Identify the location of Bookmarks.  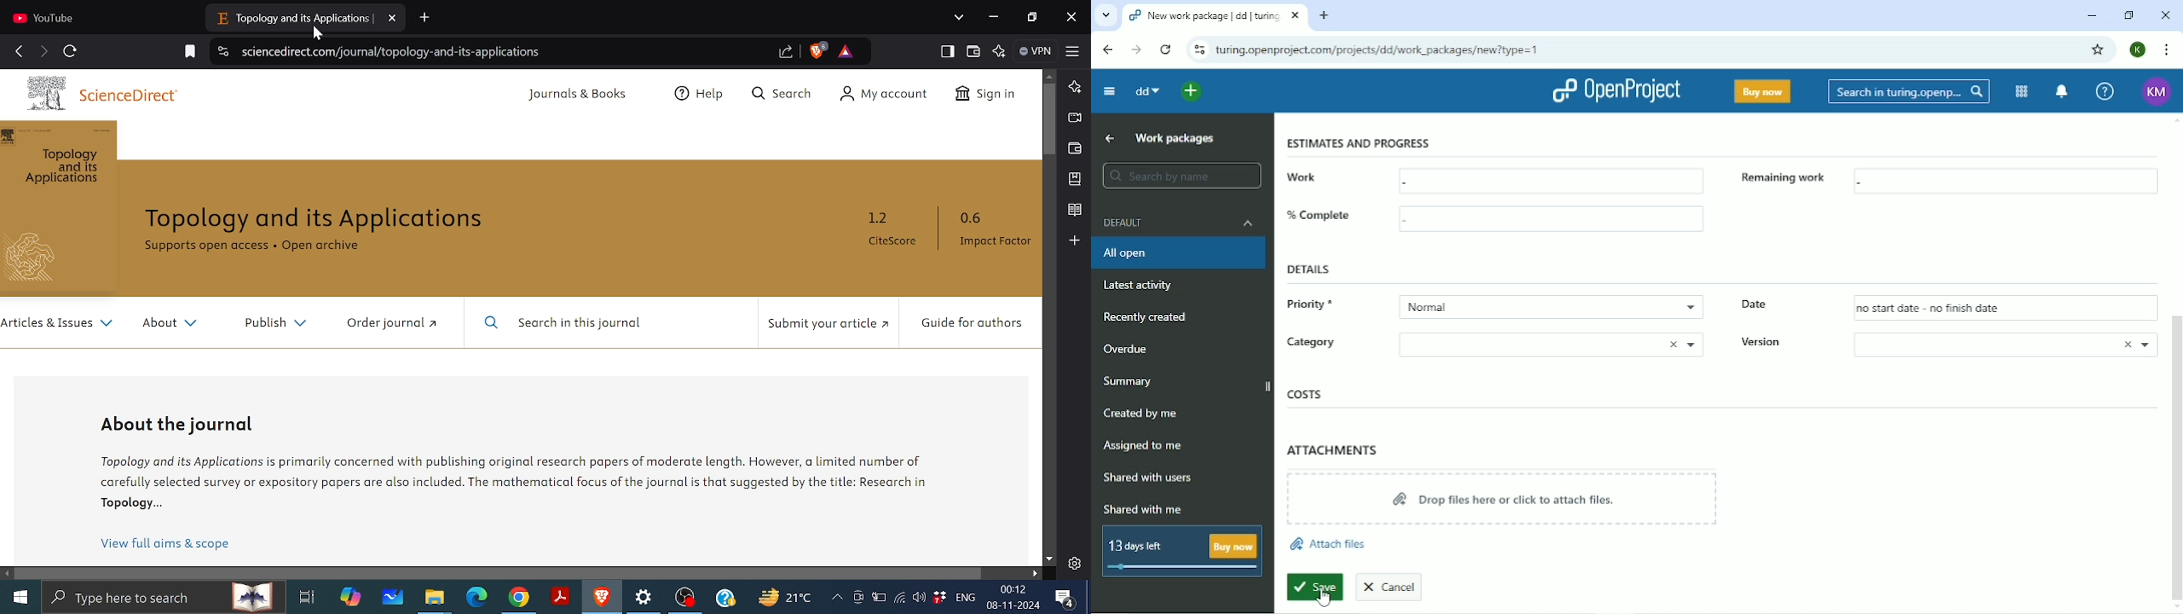
(1076, 178).